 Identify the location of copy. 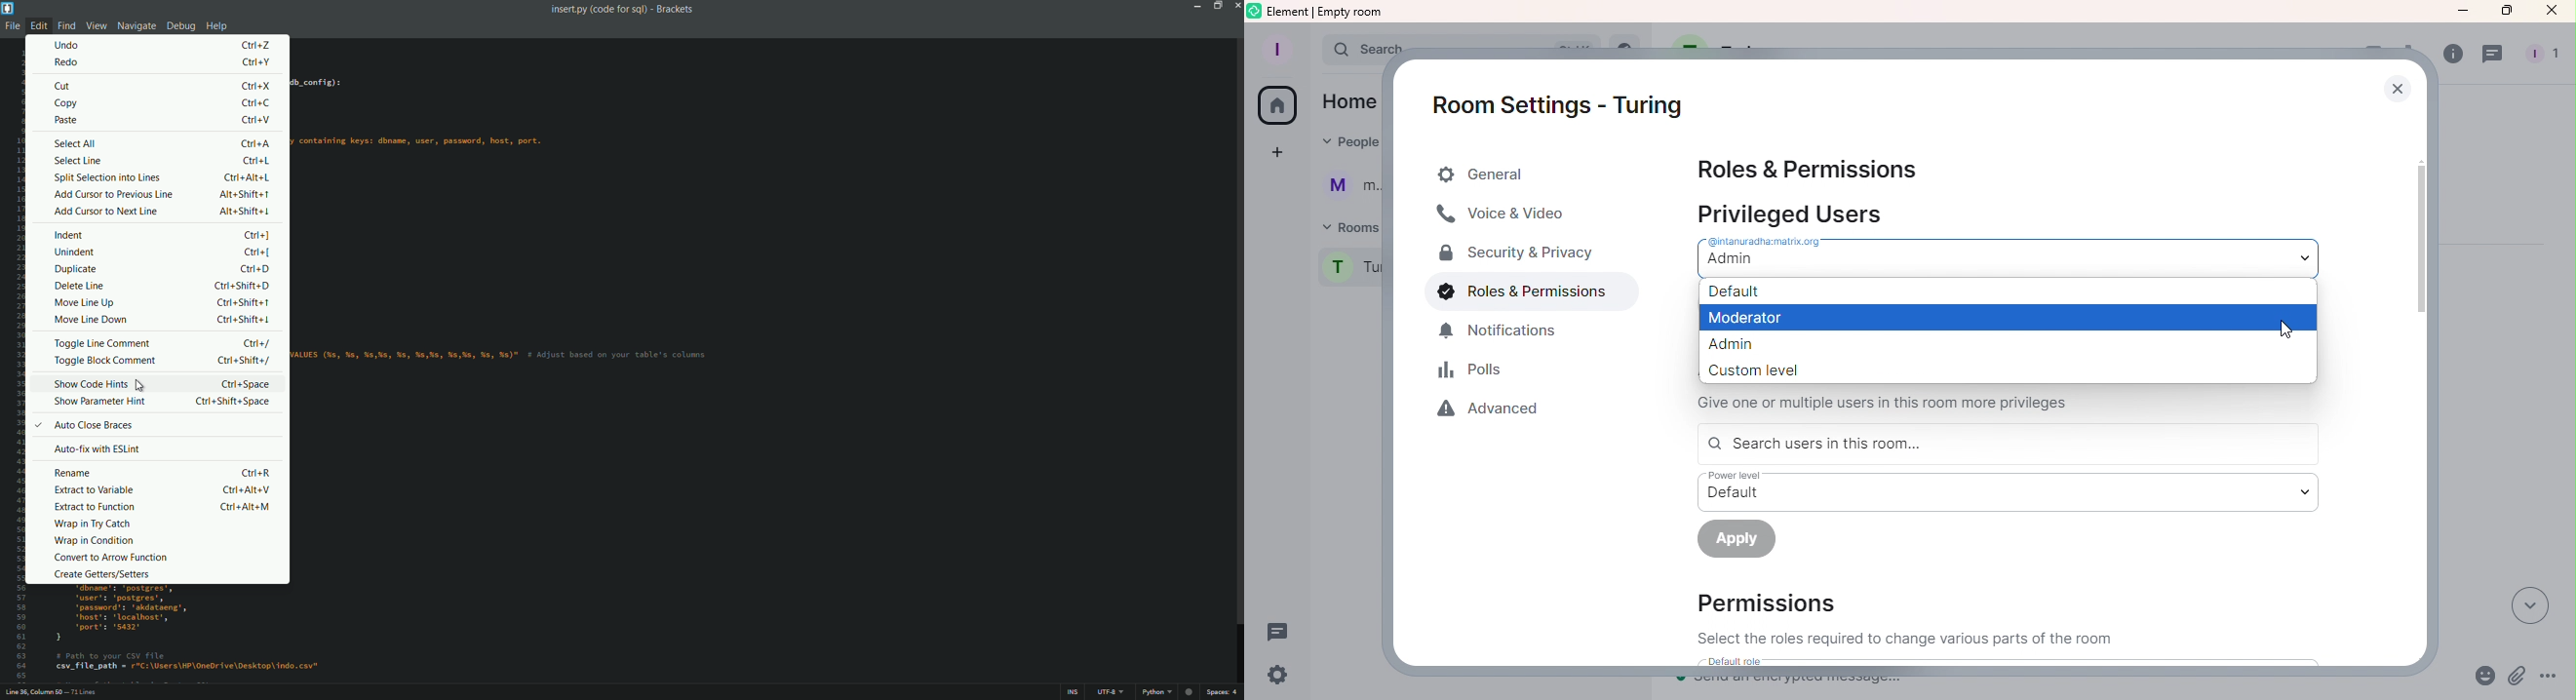
(65, 104).